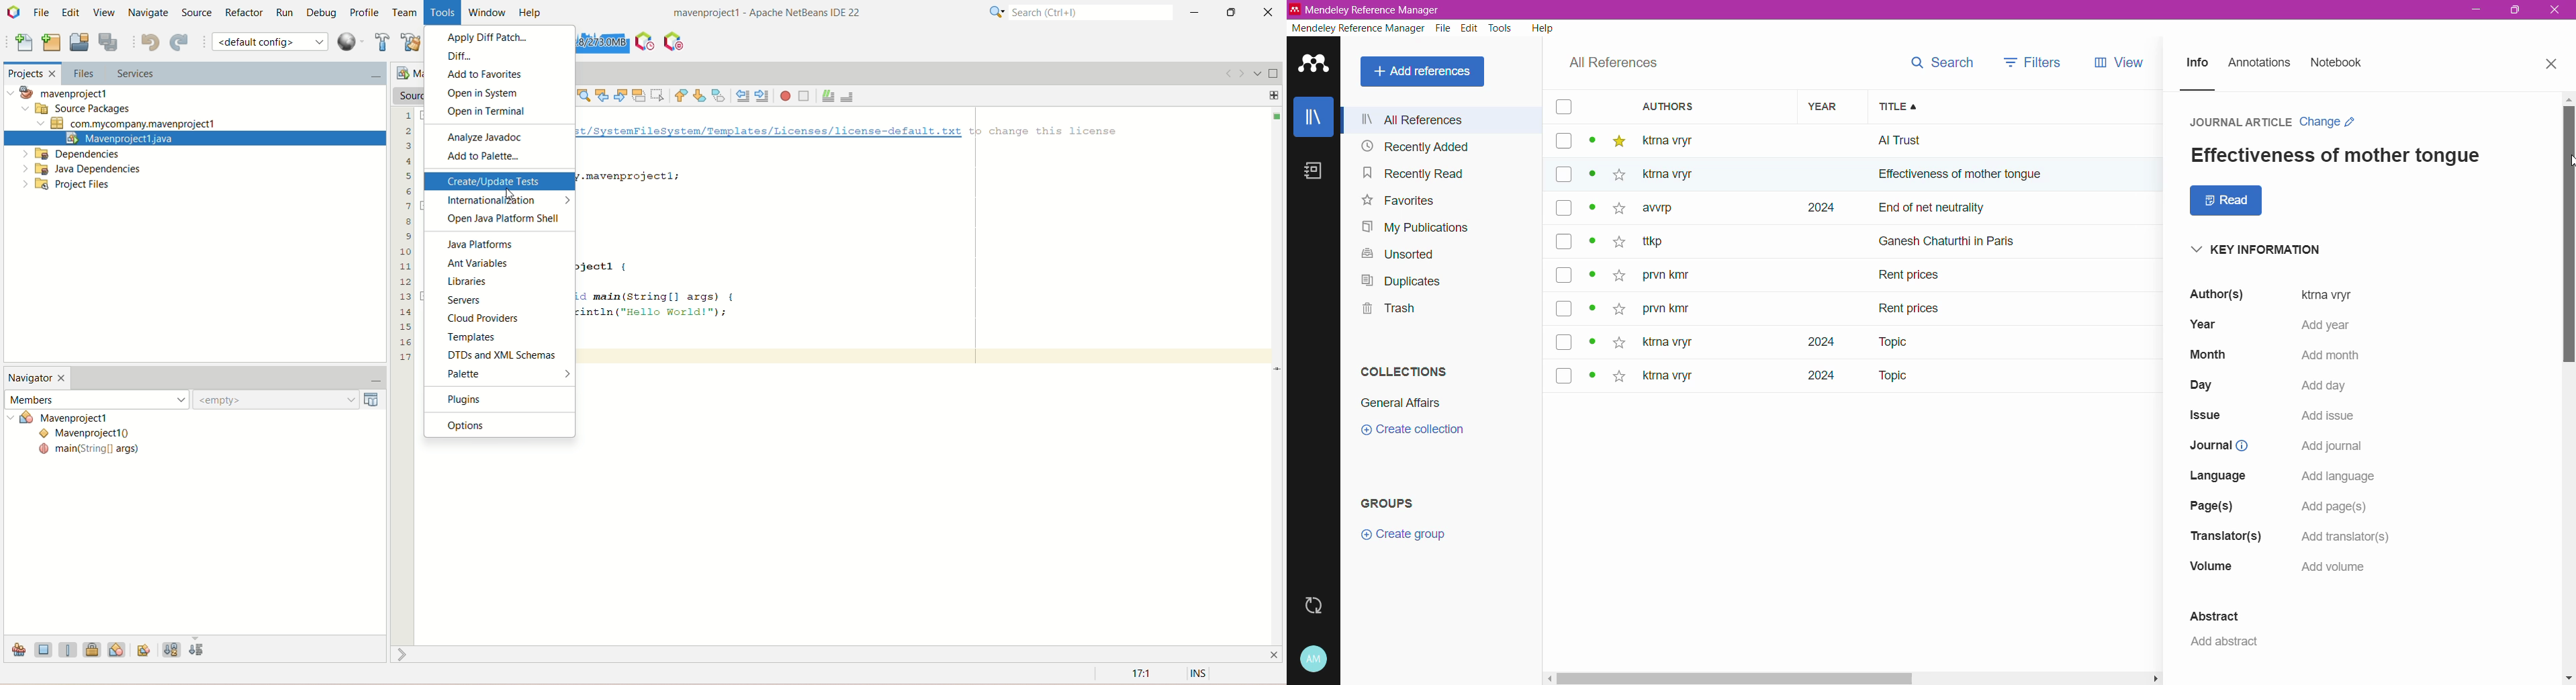 The image size is (2576, 700). I want to click on Add translator(s), so click(2345, 536).